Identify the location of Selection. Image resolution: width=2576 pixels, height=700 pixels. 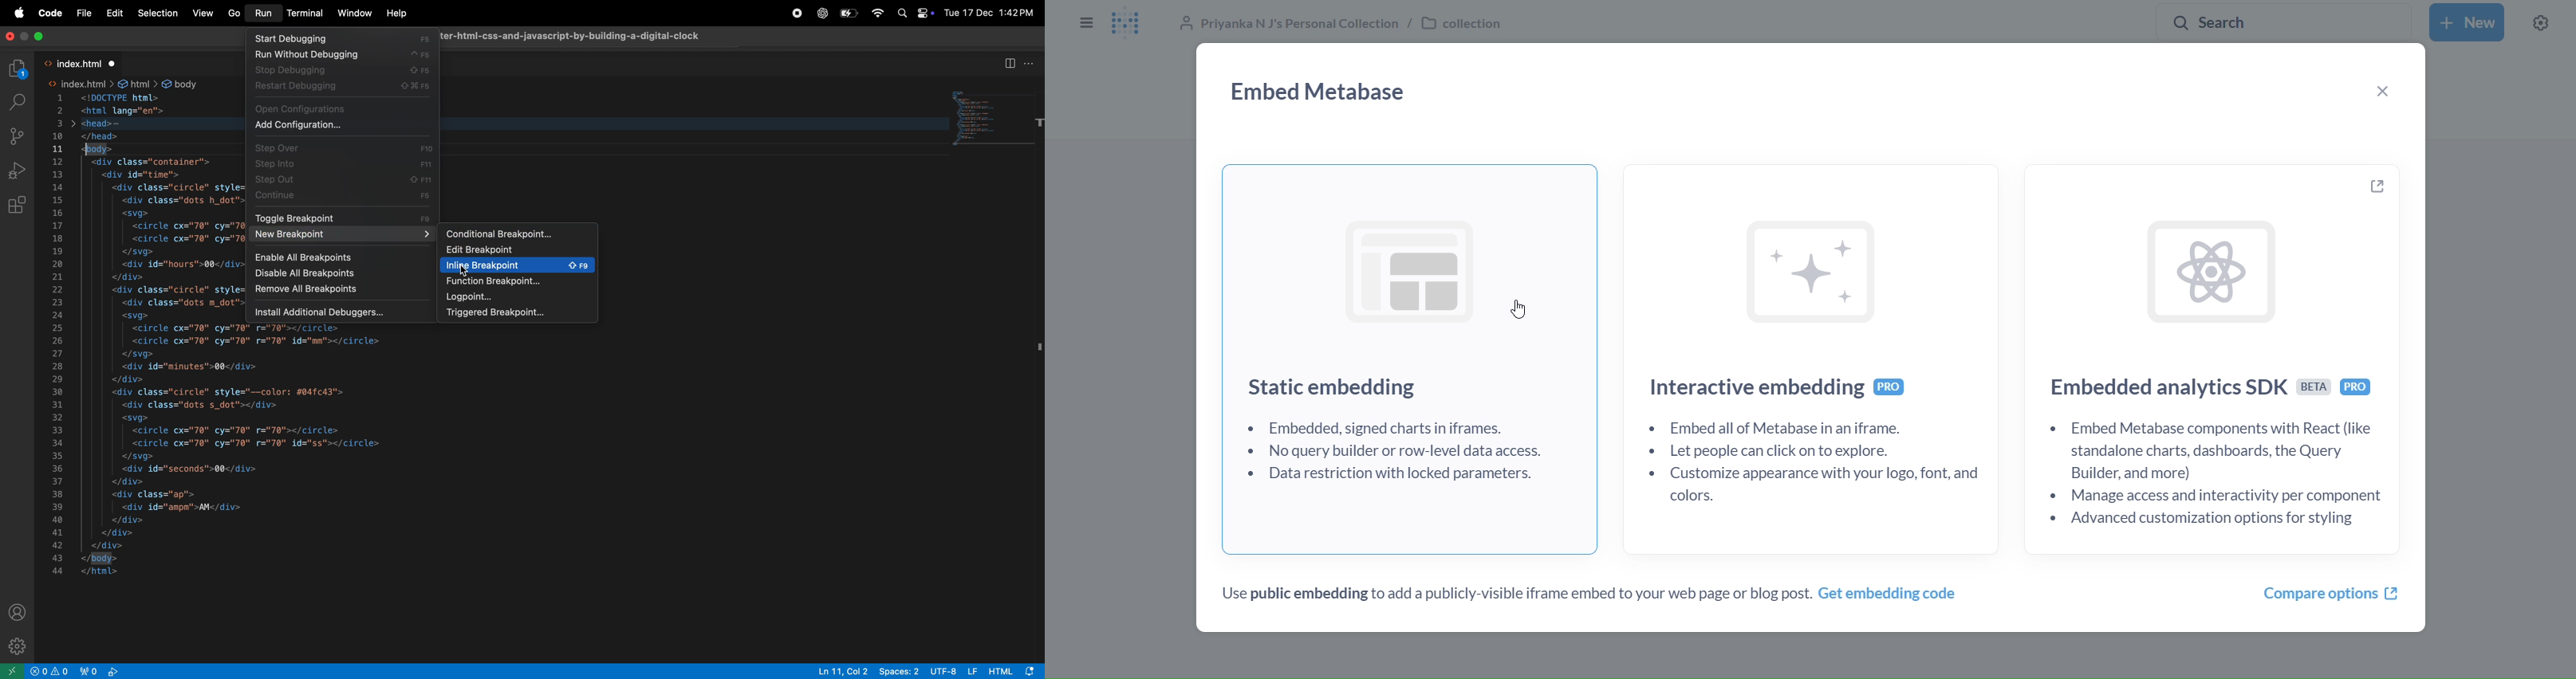
(156, 13).